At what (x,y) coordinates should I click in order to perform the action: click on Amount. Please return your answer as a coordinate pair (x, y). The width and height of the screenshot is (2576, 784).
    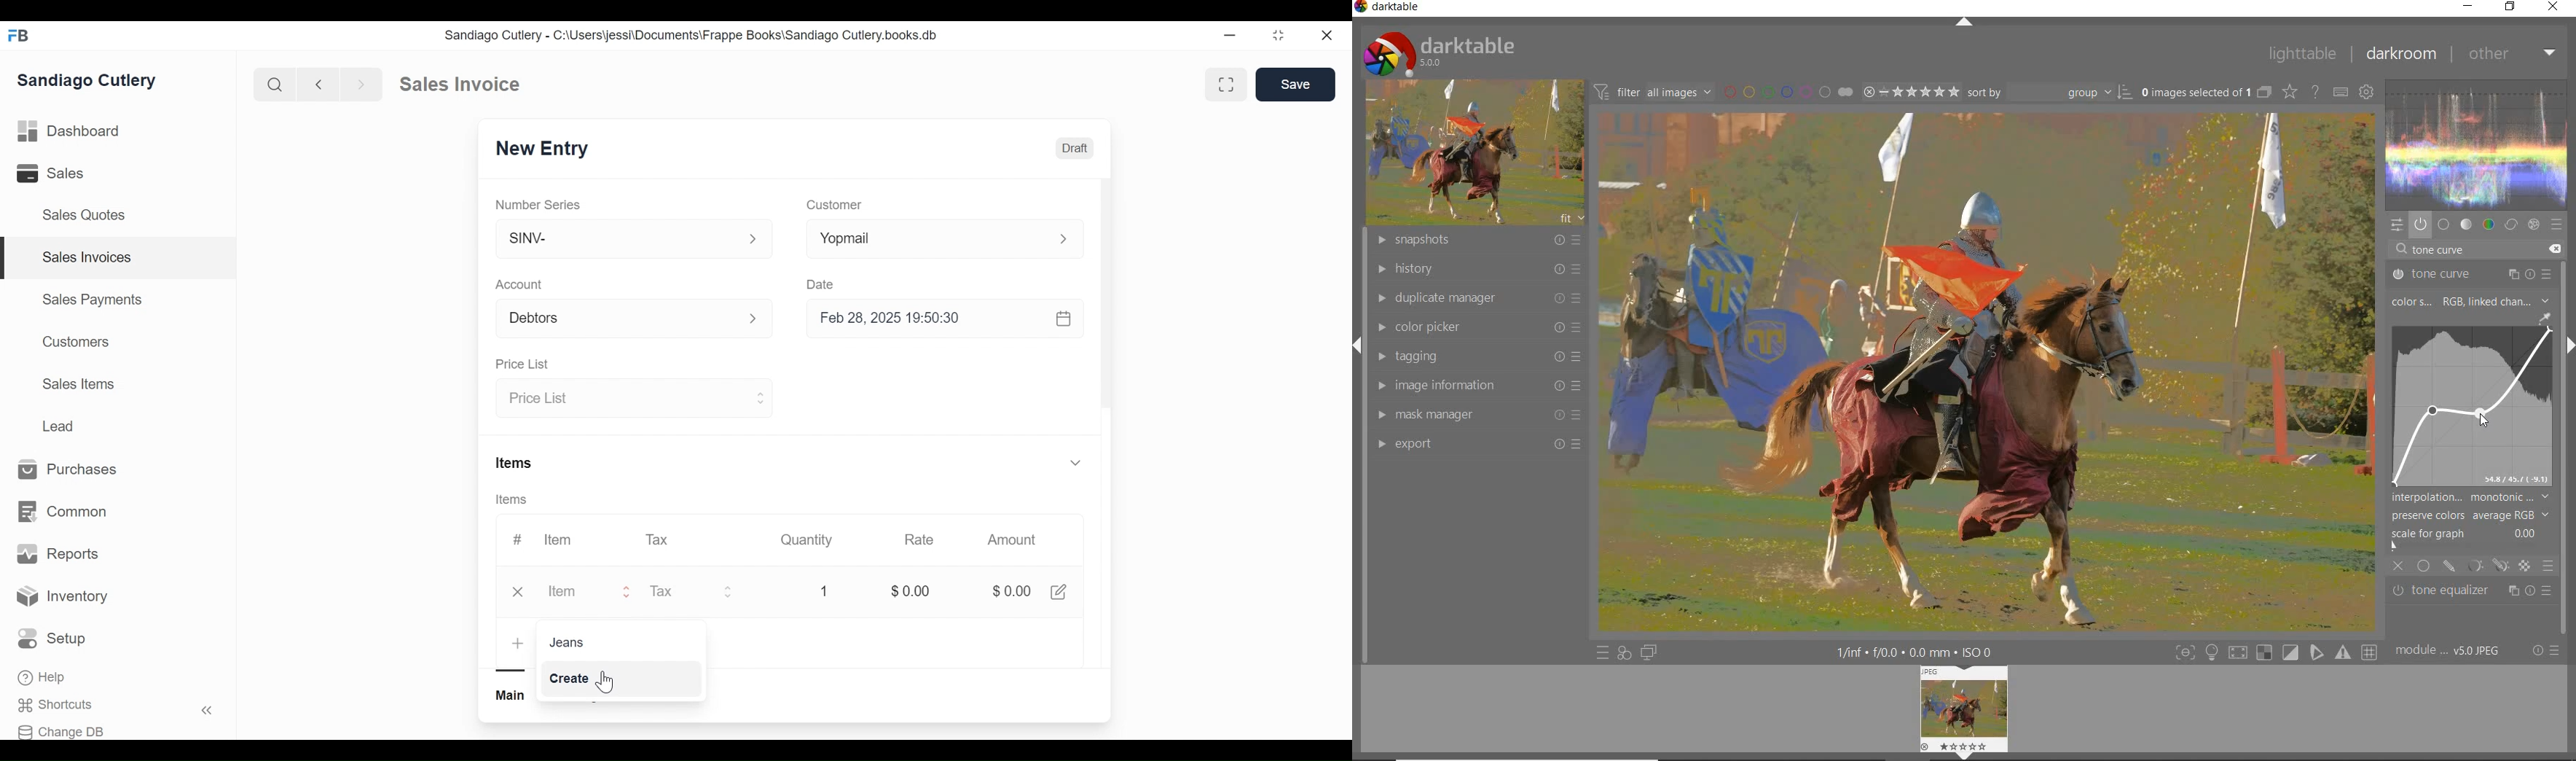
    Looking at the image, I should click on (1012, 540).